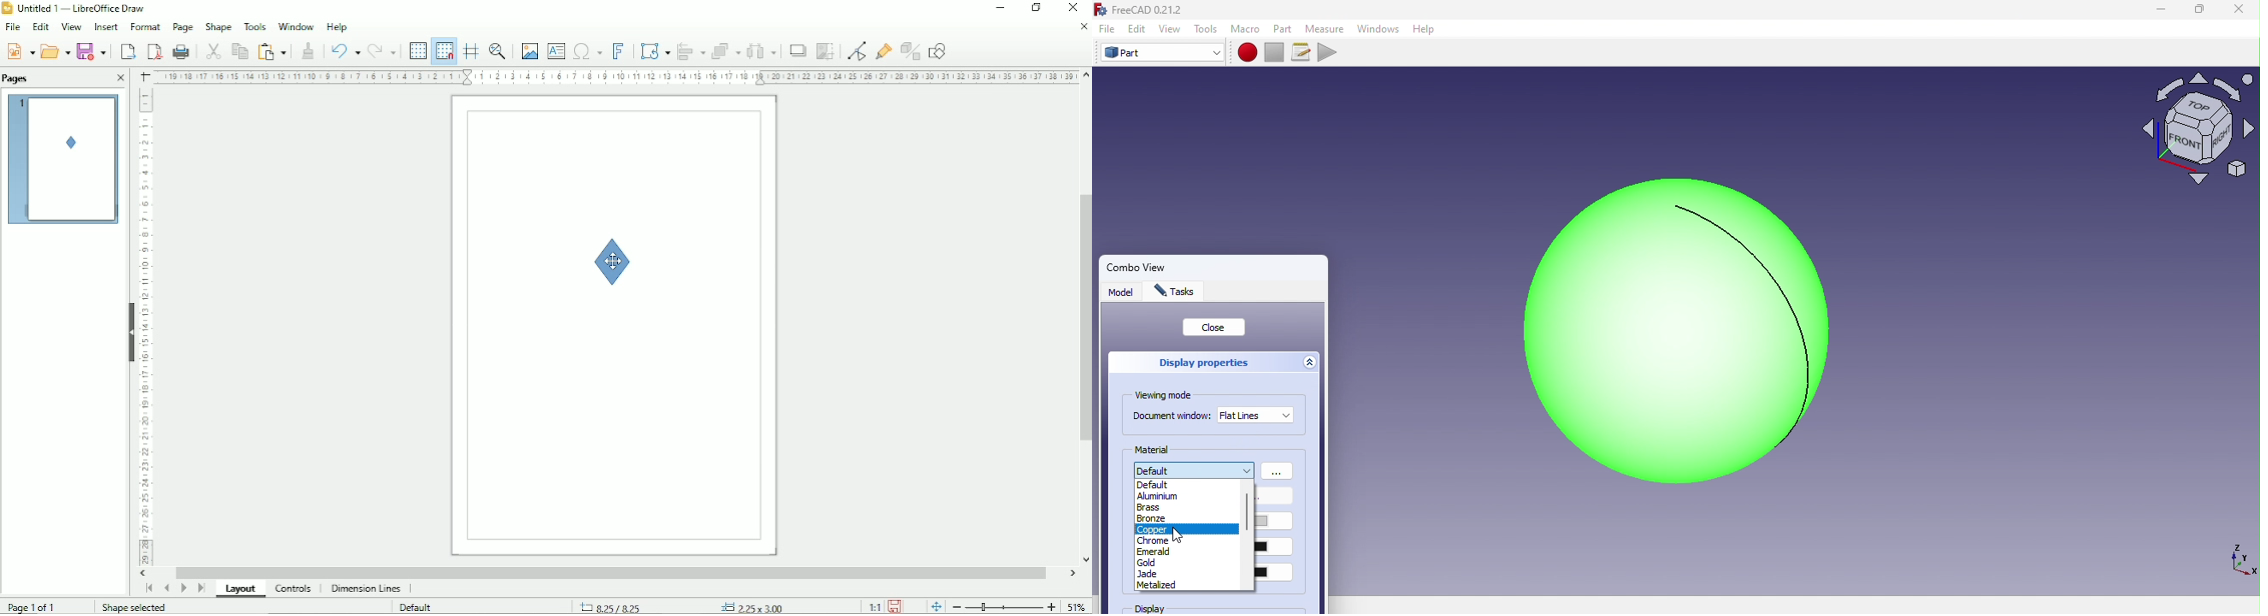 The width and height of the screenshot is (2268, 616). I want to click on Document window, so click(1172, 417).